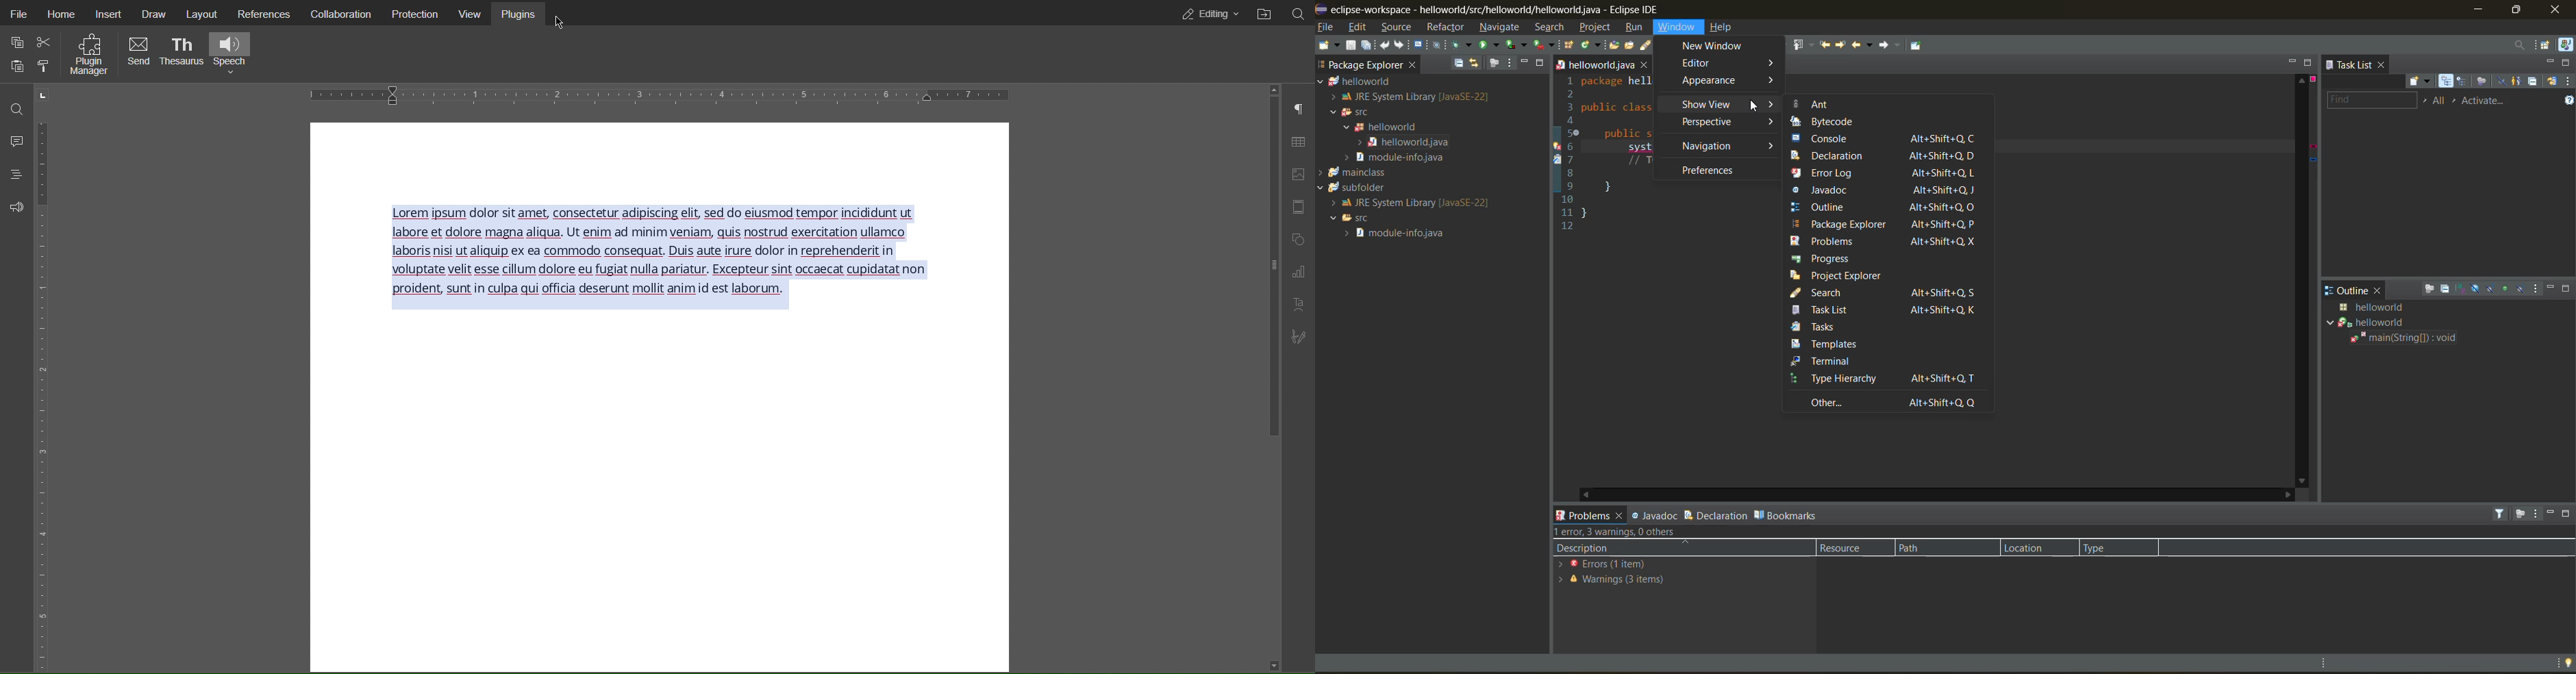 Image resolution: width=2576 pixels, height=700 pixels. I want to click on Plugin Manager, so click(88, 57).